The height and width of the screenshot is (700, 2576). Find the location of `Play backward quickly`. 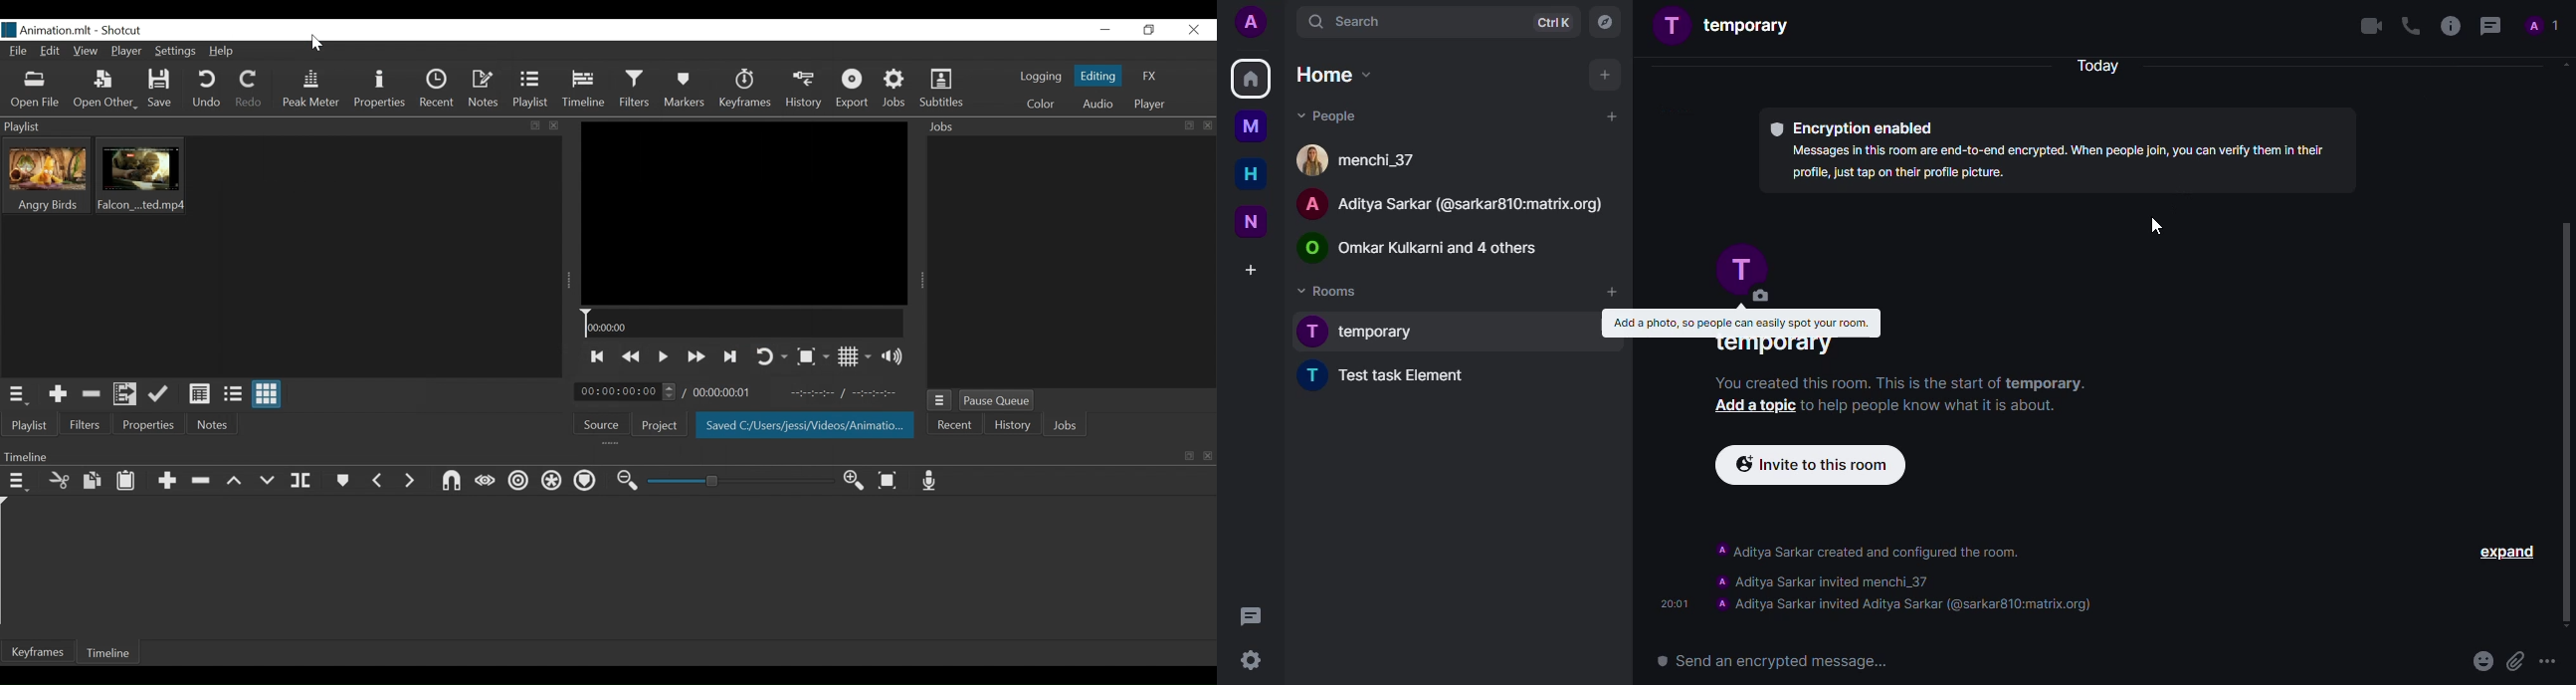

Play backward quickly is located at coordinates (632, 358).